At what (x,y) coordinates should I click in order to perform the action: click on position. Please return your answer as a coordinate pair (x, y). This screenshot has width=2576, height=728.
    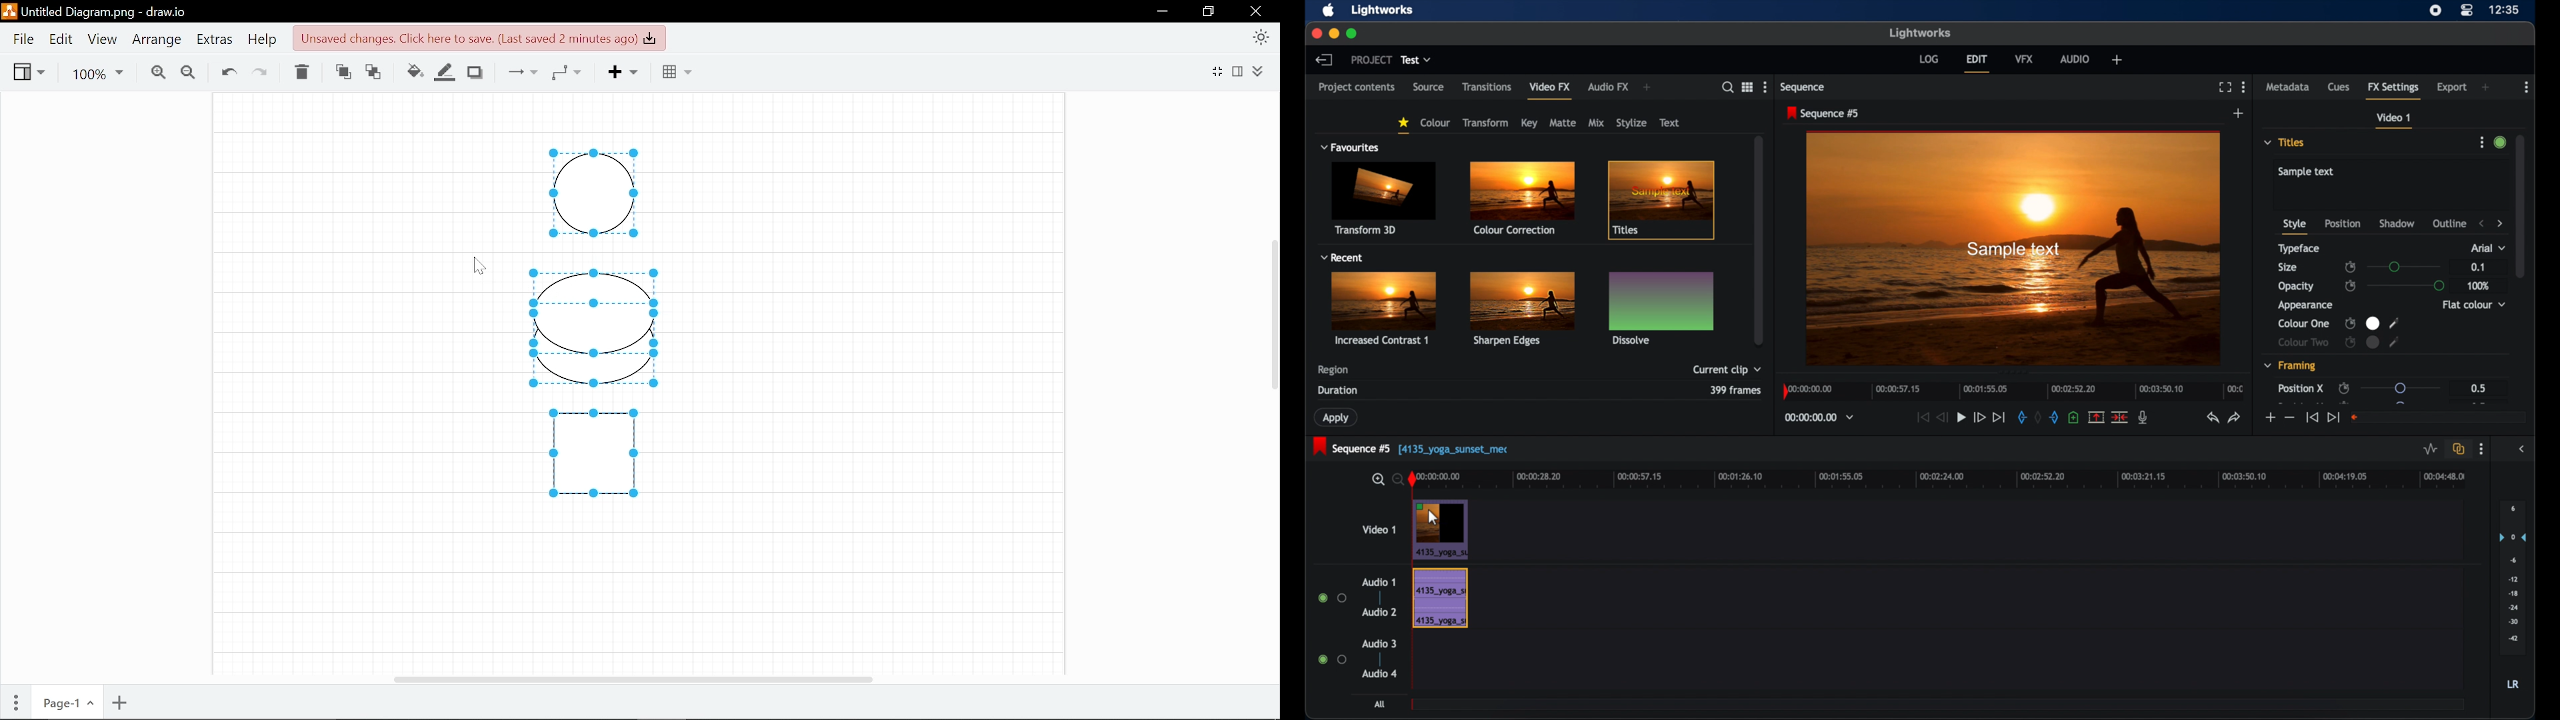
    Looking at the image, I should click on (2344, 224).